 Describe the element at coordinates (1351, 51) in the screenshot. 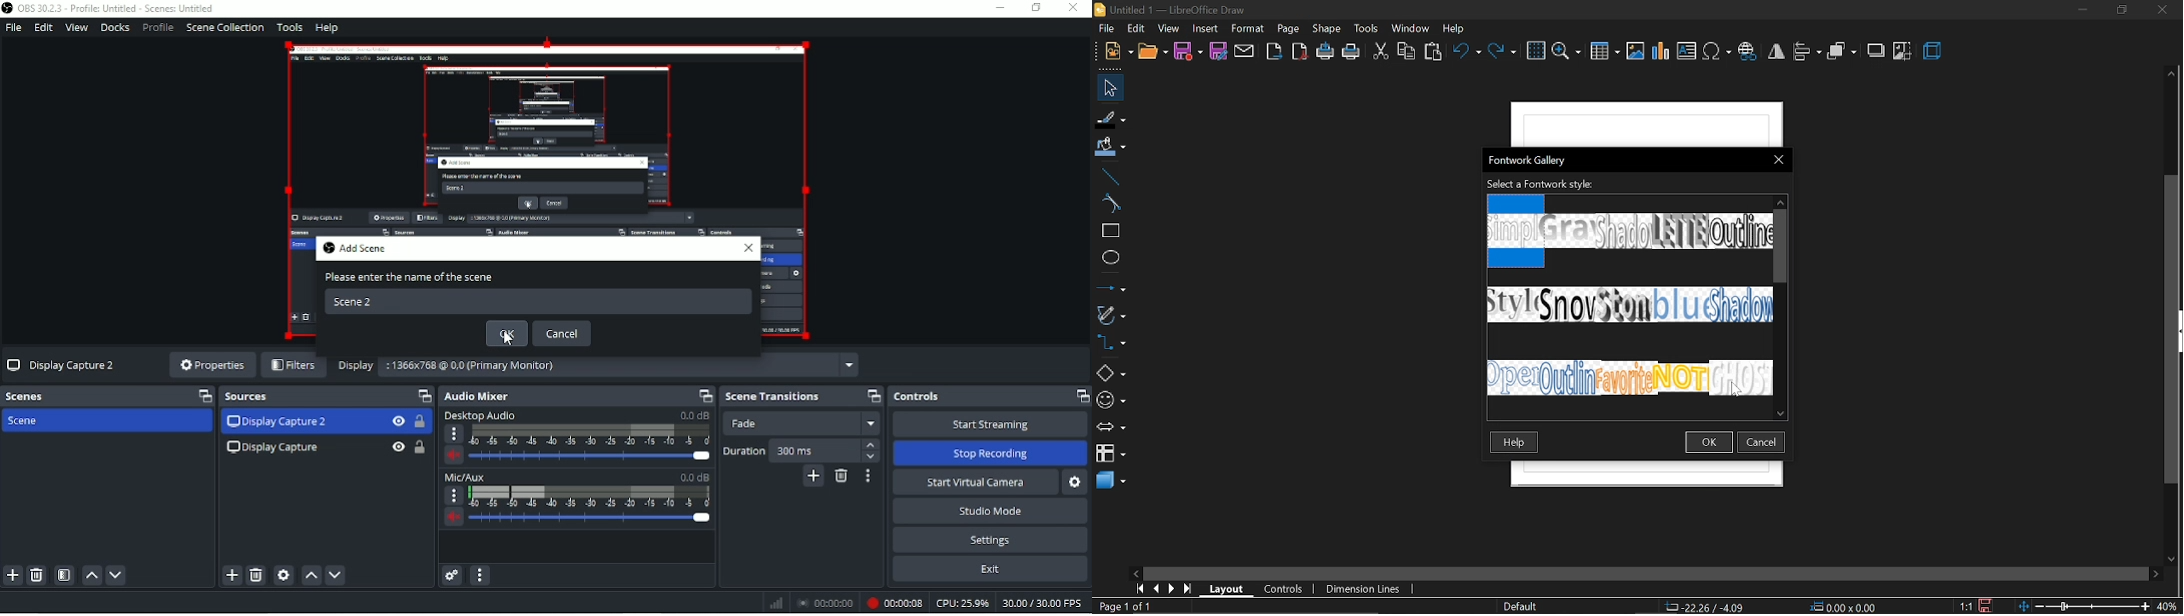

I see `print` at that location.